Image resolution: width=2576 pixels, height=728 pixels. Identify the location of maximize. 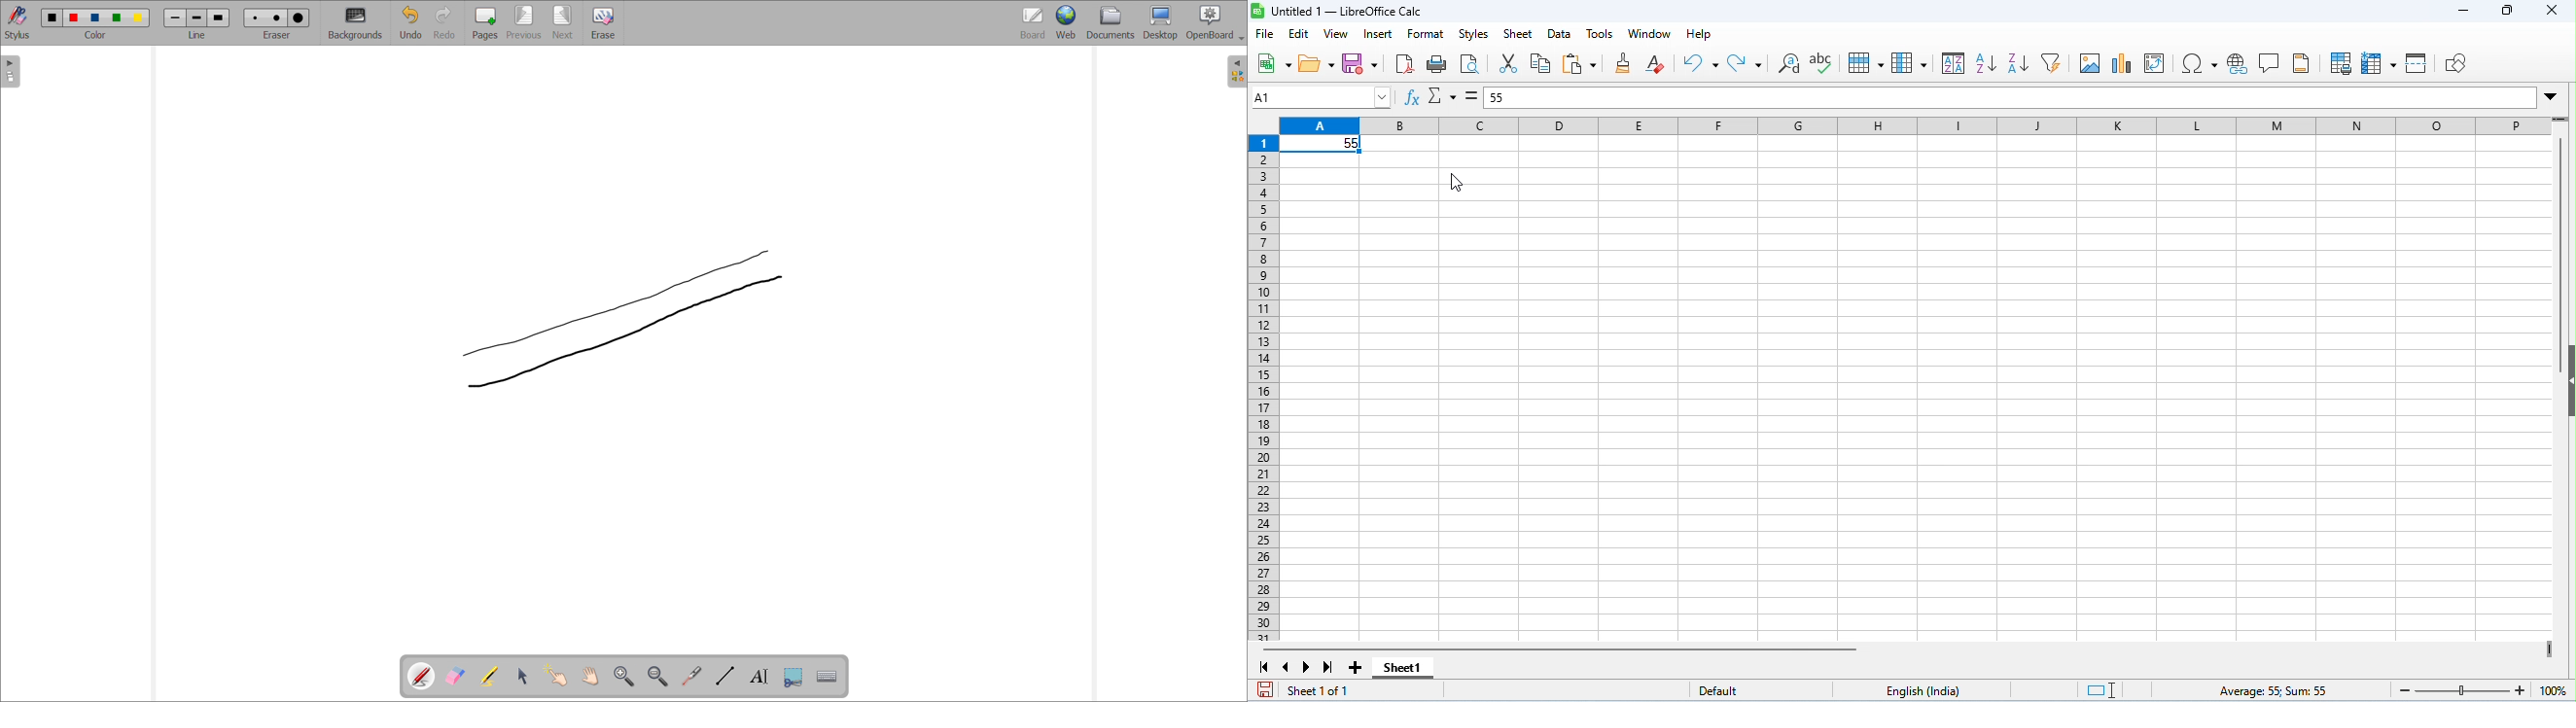
(2507, 11).